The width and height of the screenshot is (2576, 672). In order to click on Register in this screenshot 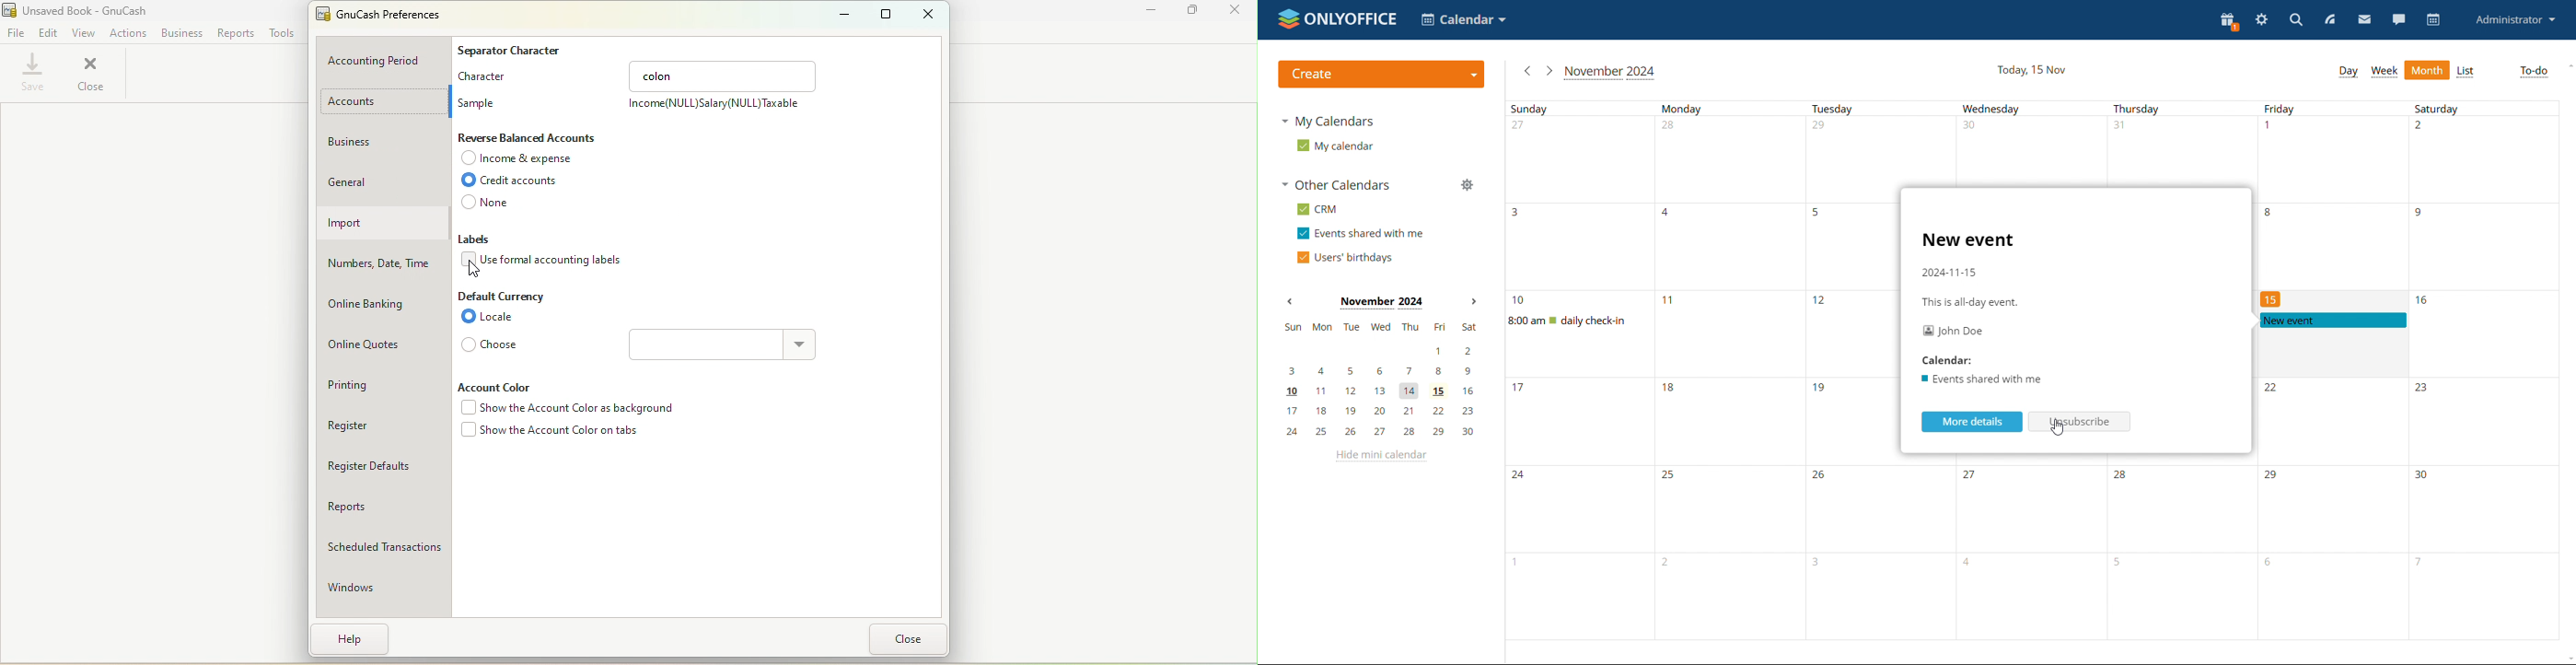, I will do `click(382, 429)`.